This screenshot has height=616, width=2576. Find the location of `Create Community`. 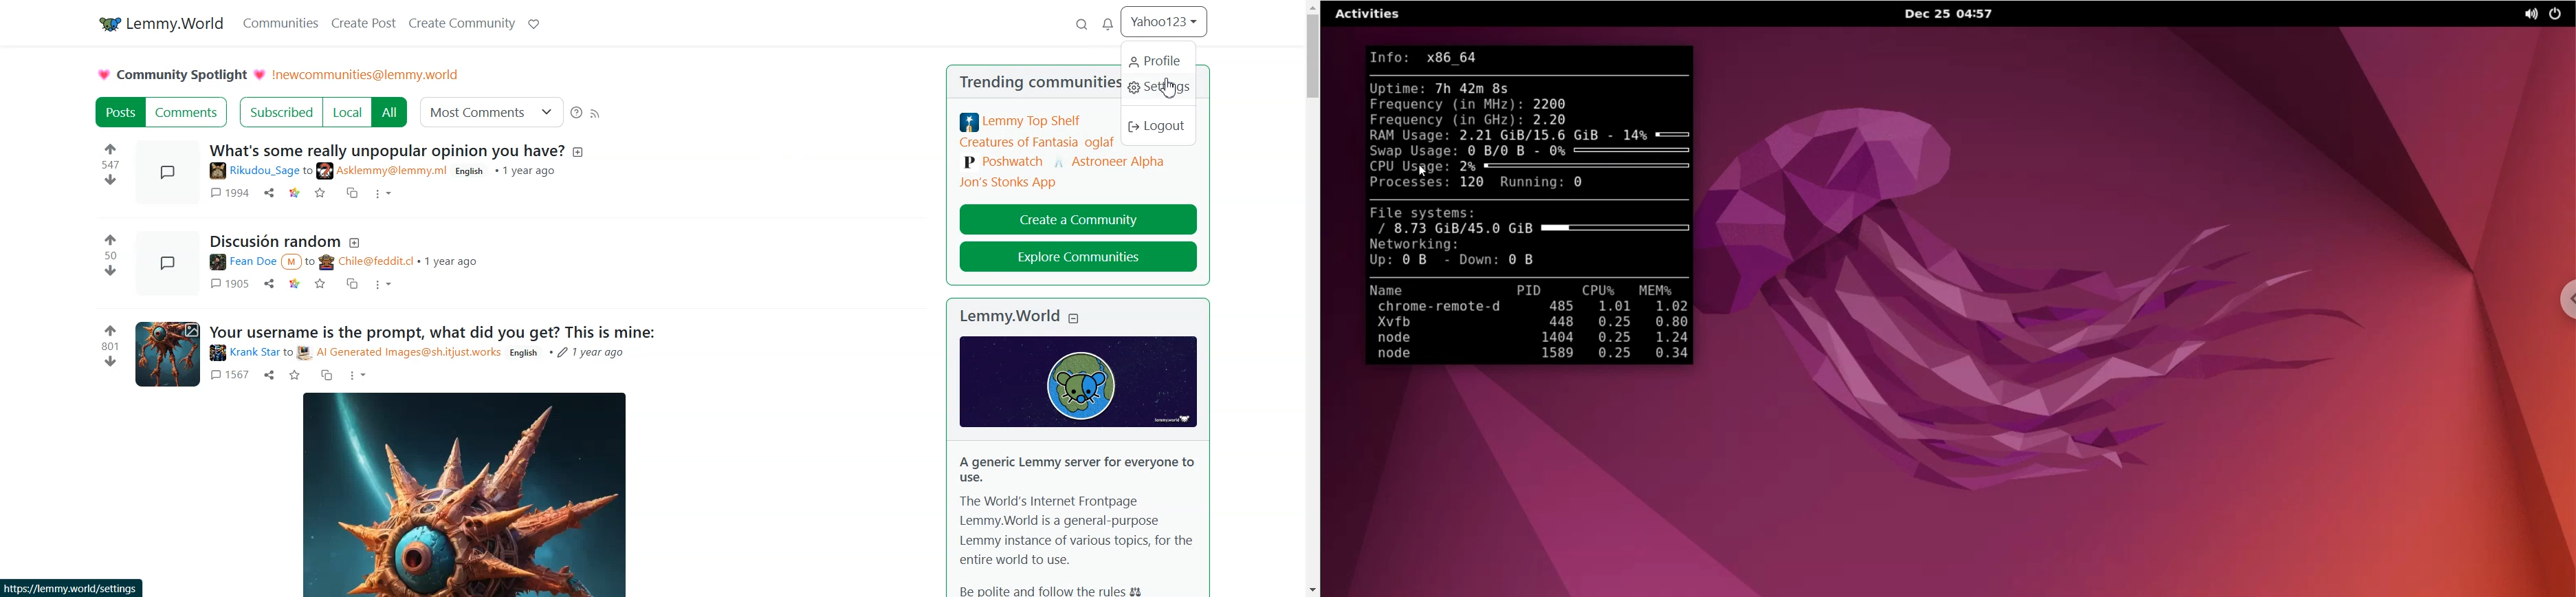

Create Community is located at coordinates (461, 22).